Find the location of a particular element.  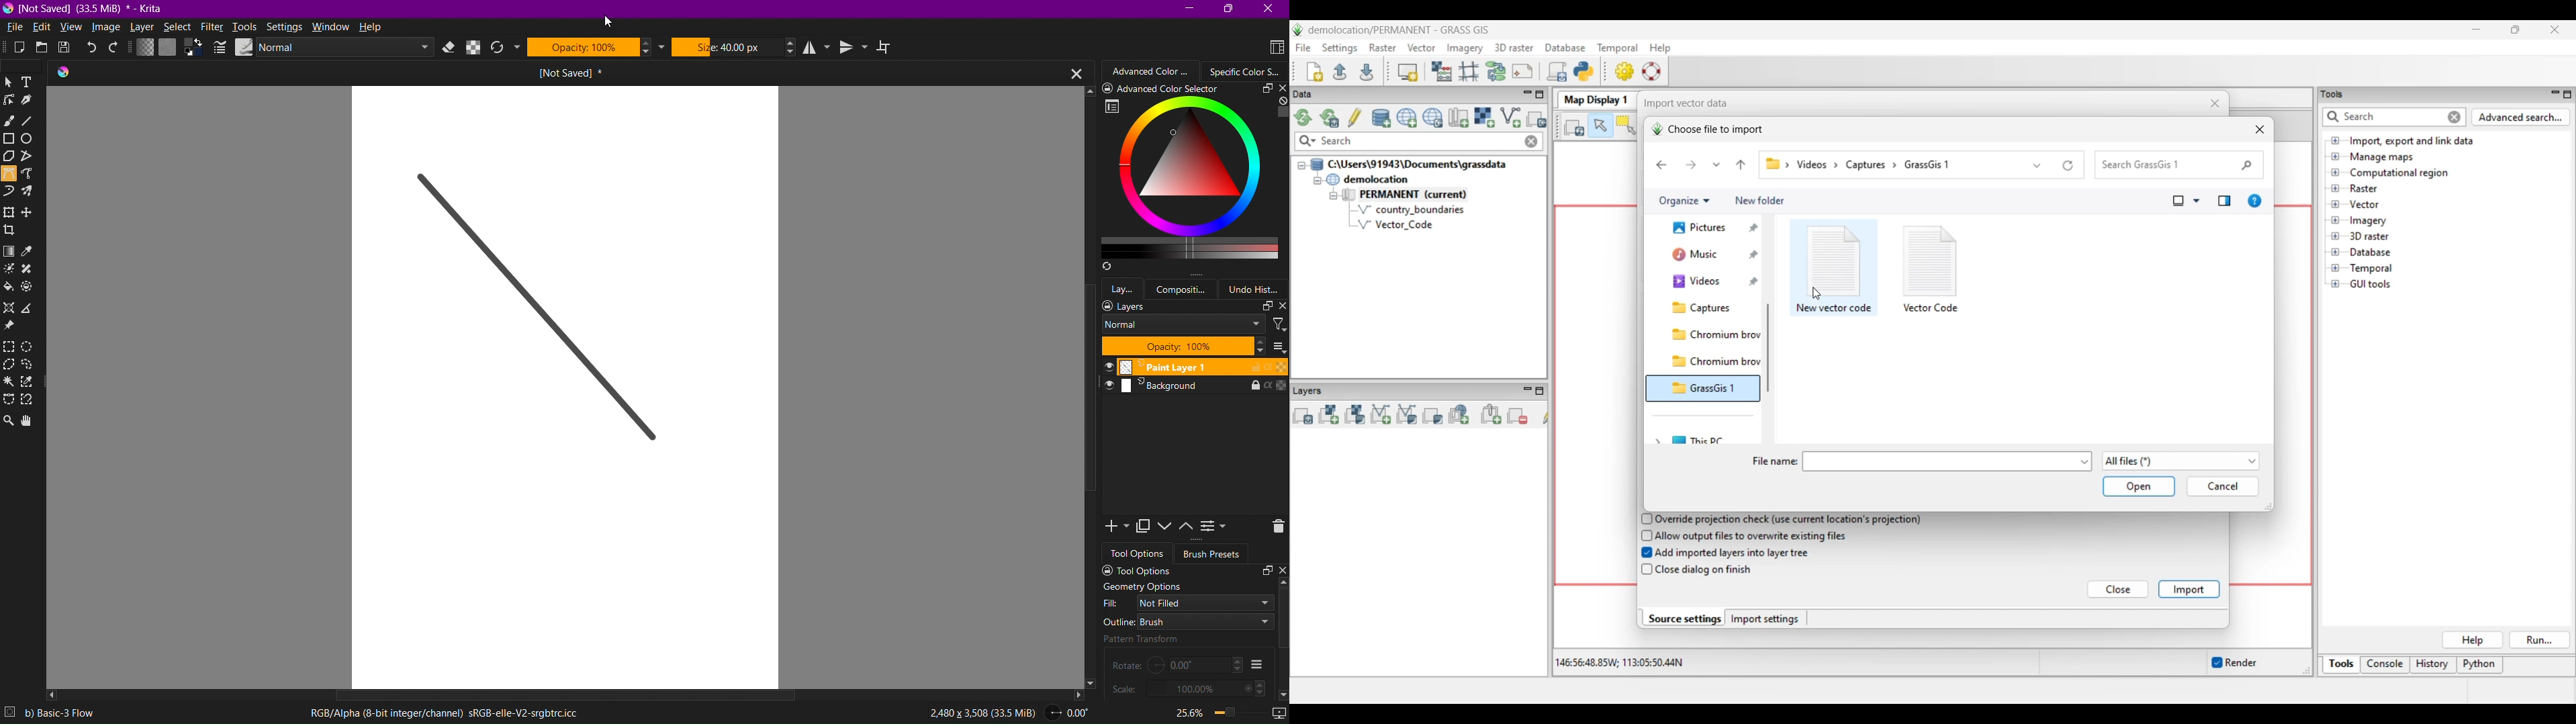

Move a Layer is located at coordinates (31, 213).